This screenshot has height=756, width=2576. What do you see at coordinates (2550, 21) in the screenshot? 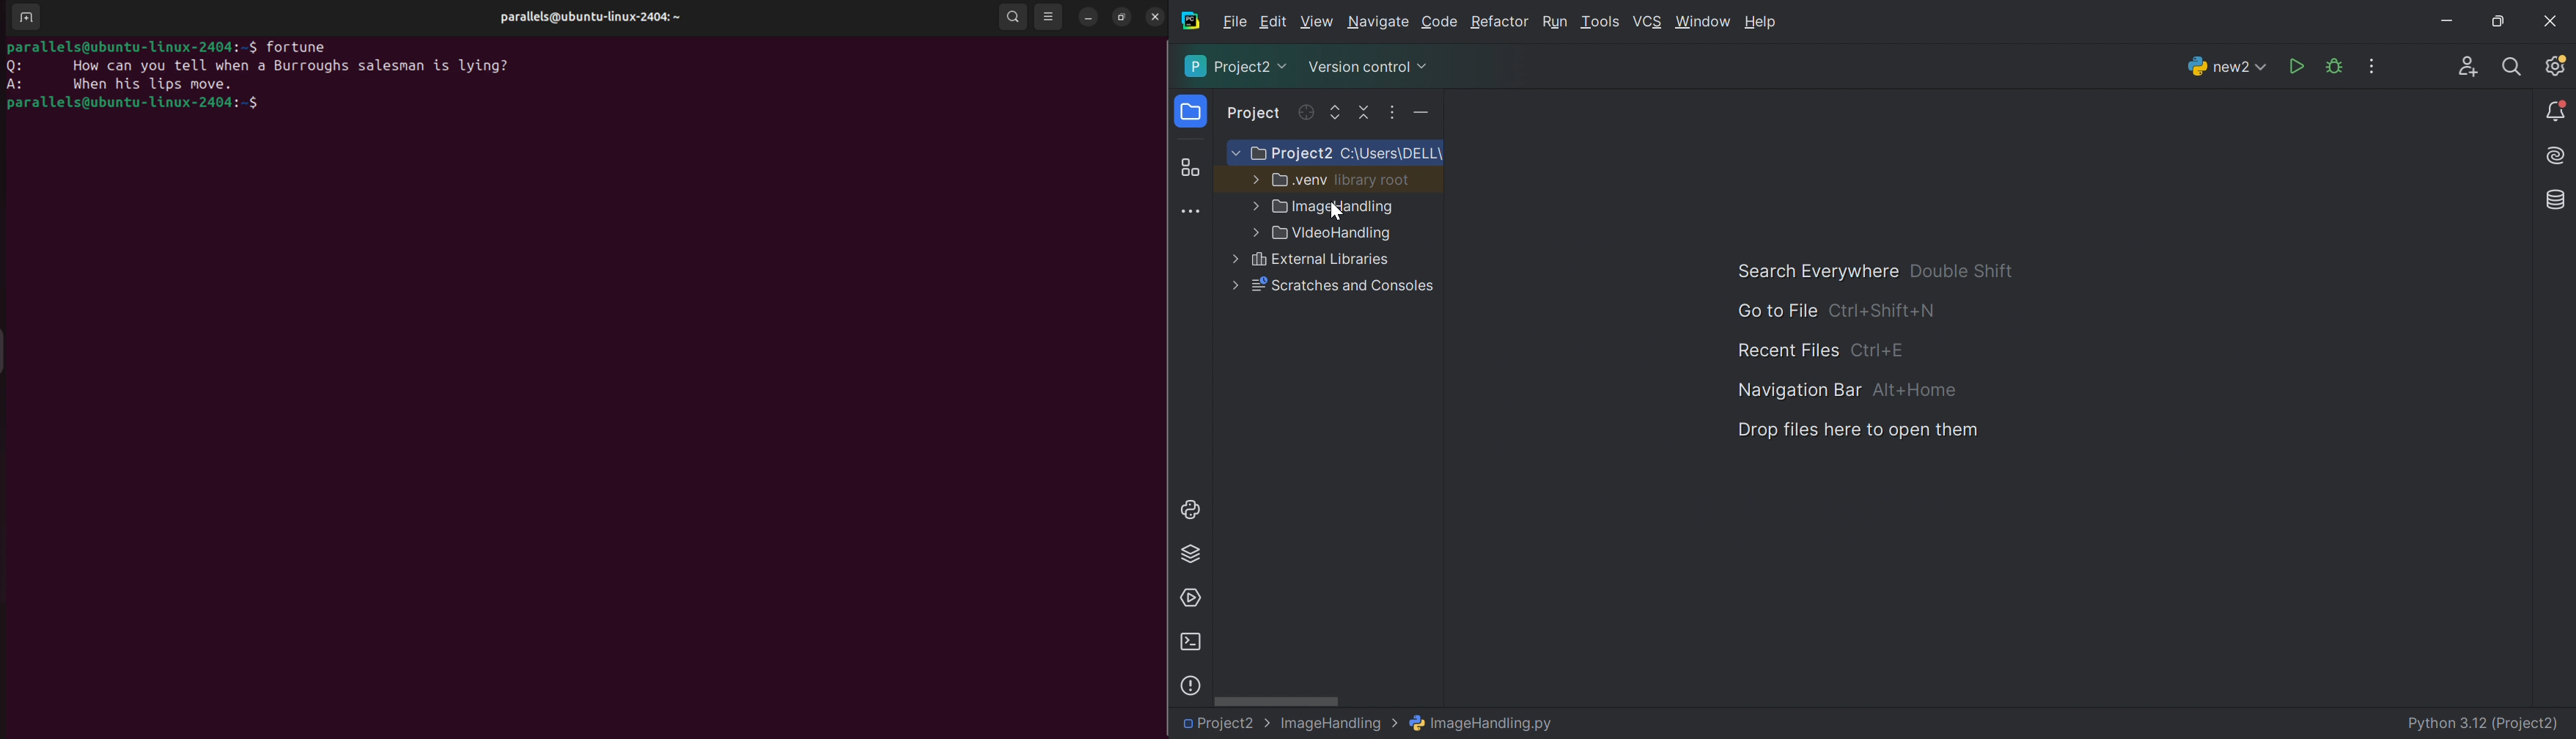
I see `Close` at bounding box center [2550, 21].